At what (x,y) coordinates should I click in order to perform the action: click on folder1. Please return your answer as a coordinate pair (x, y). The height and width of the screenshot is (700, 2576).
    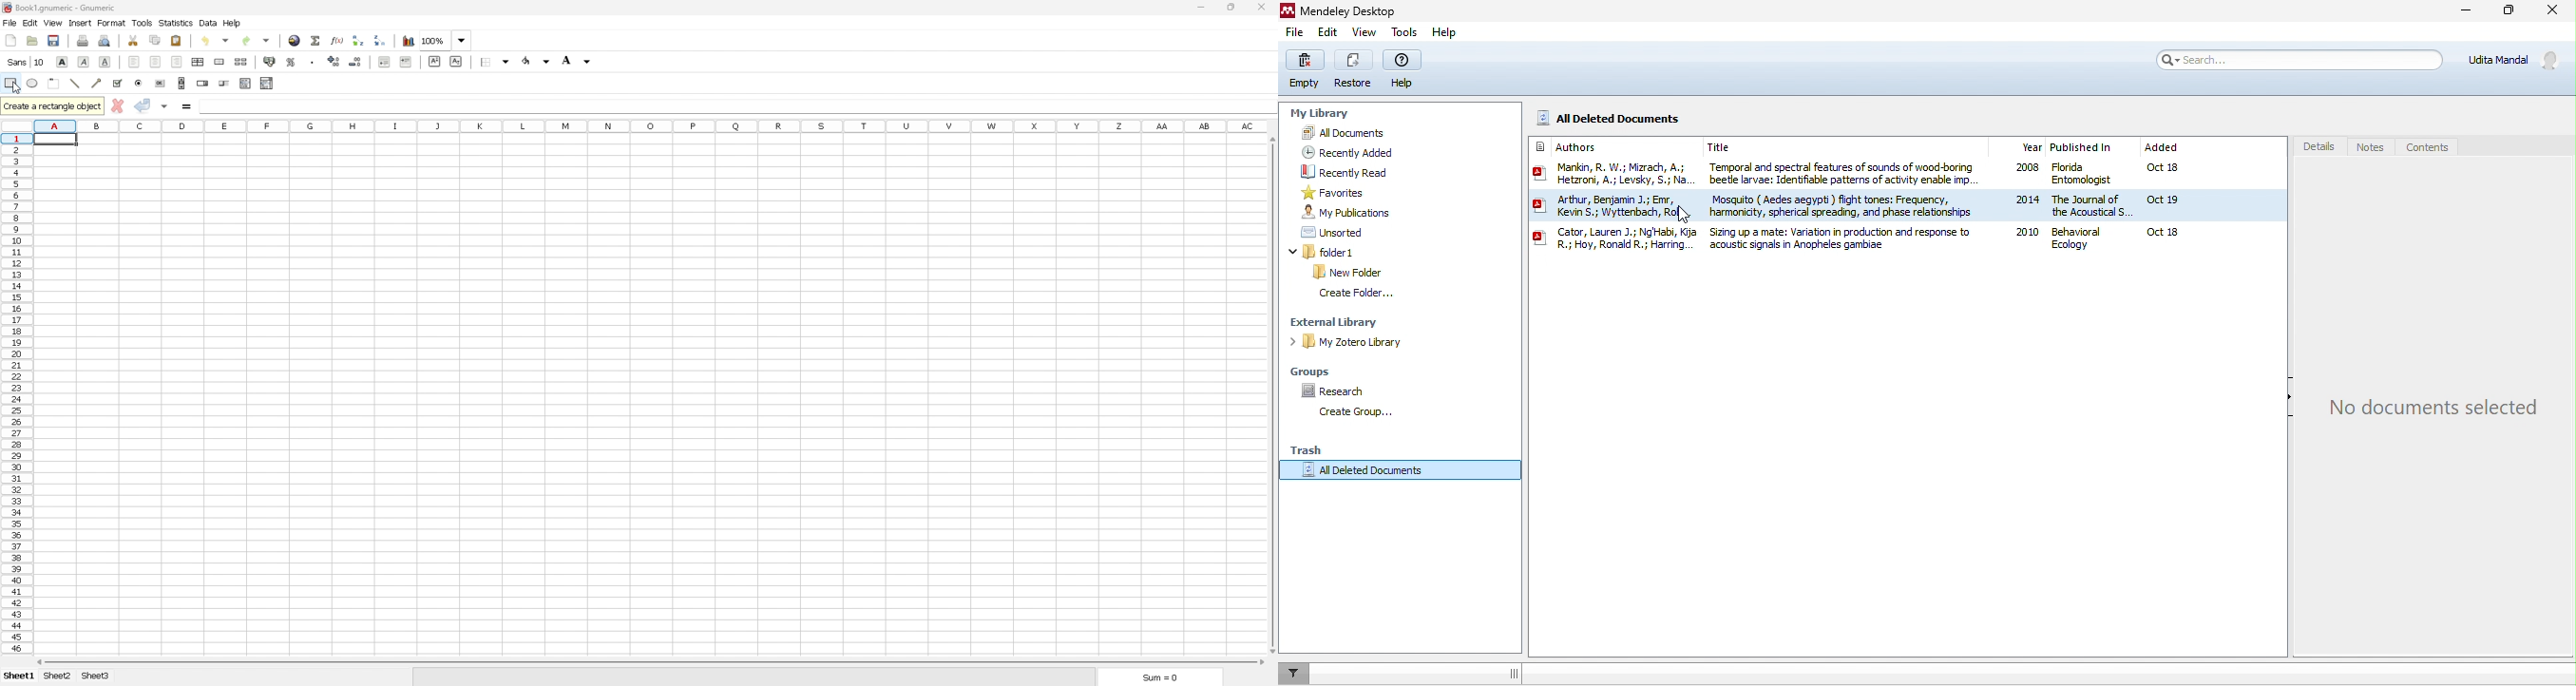
    Looking at the image, I should click on (1351, 252).